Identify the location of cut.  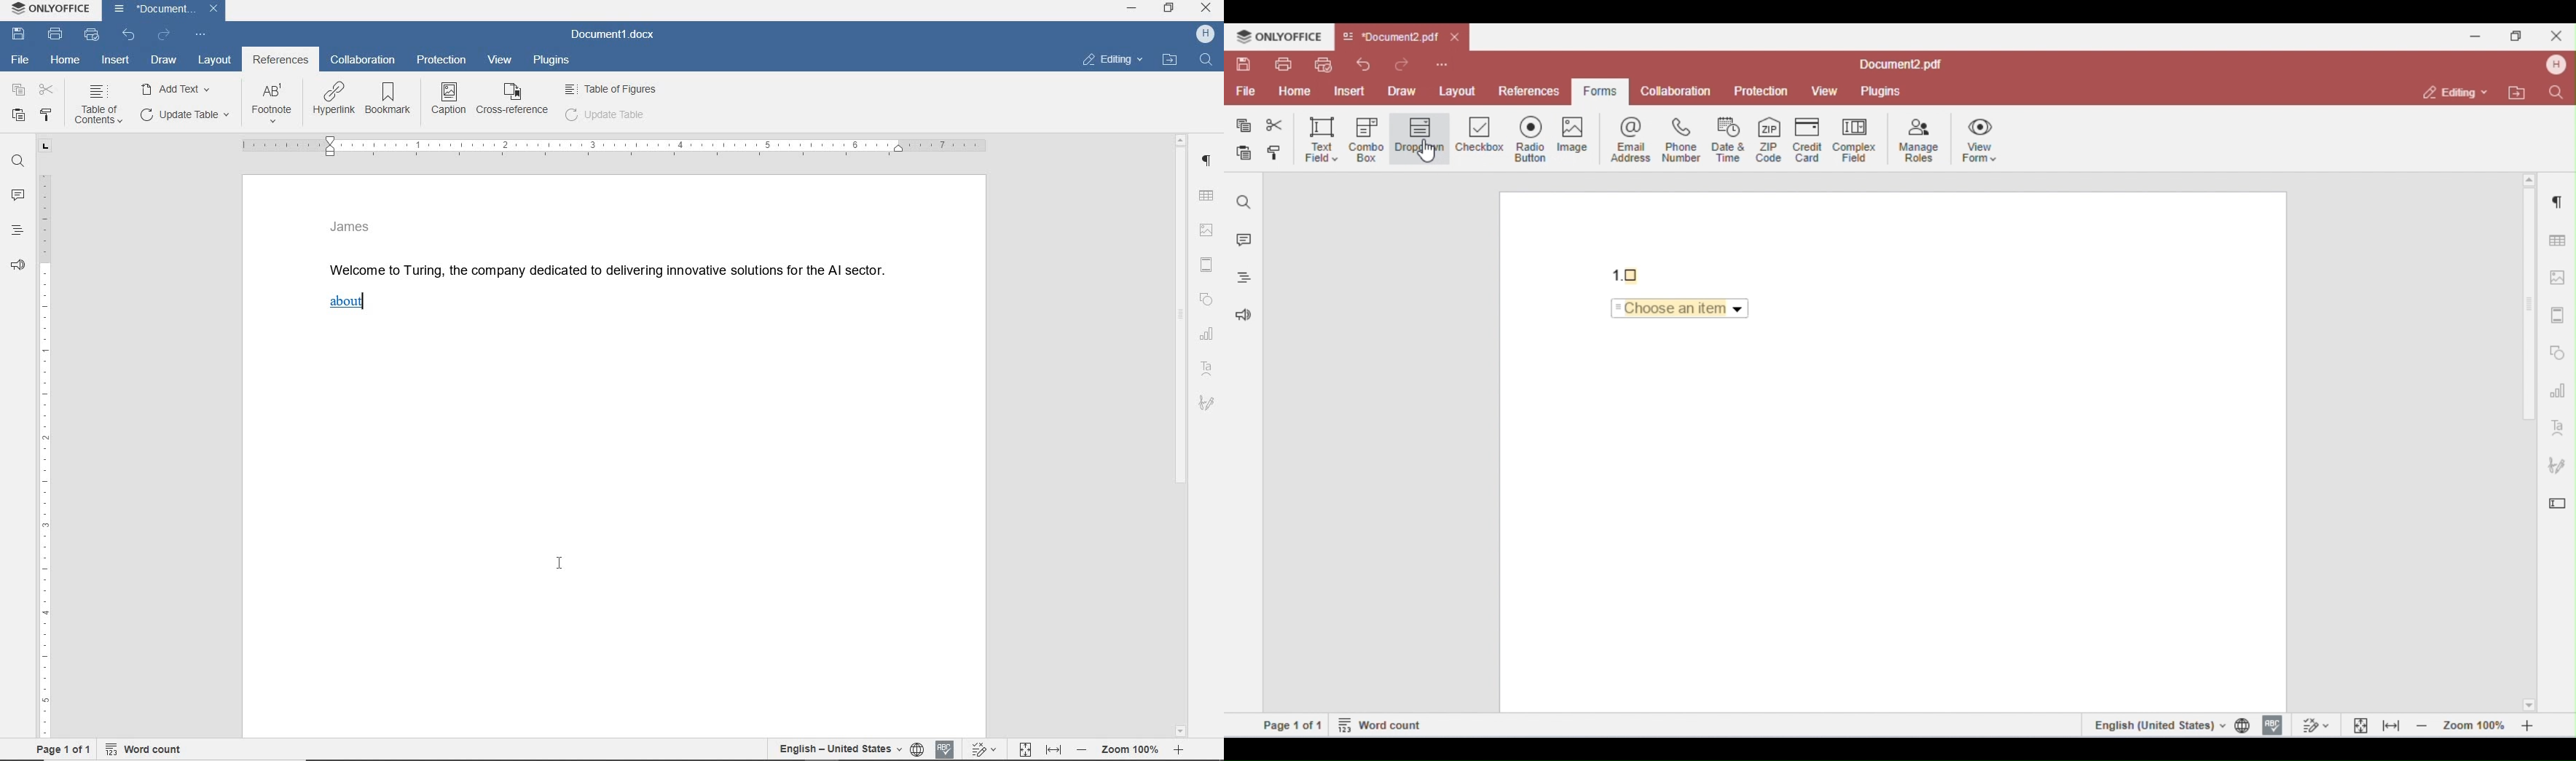
(48, 90).